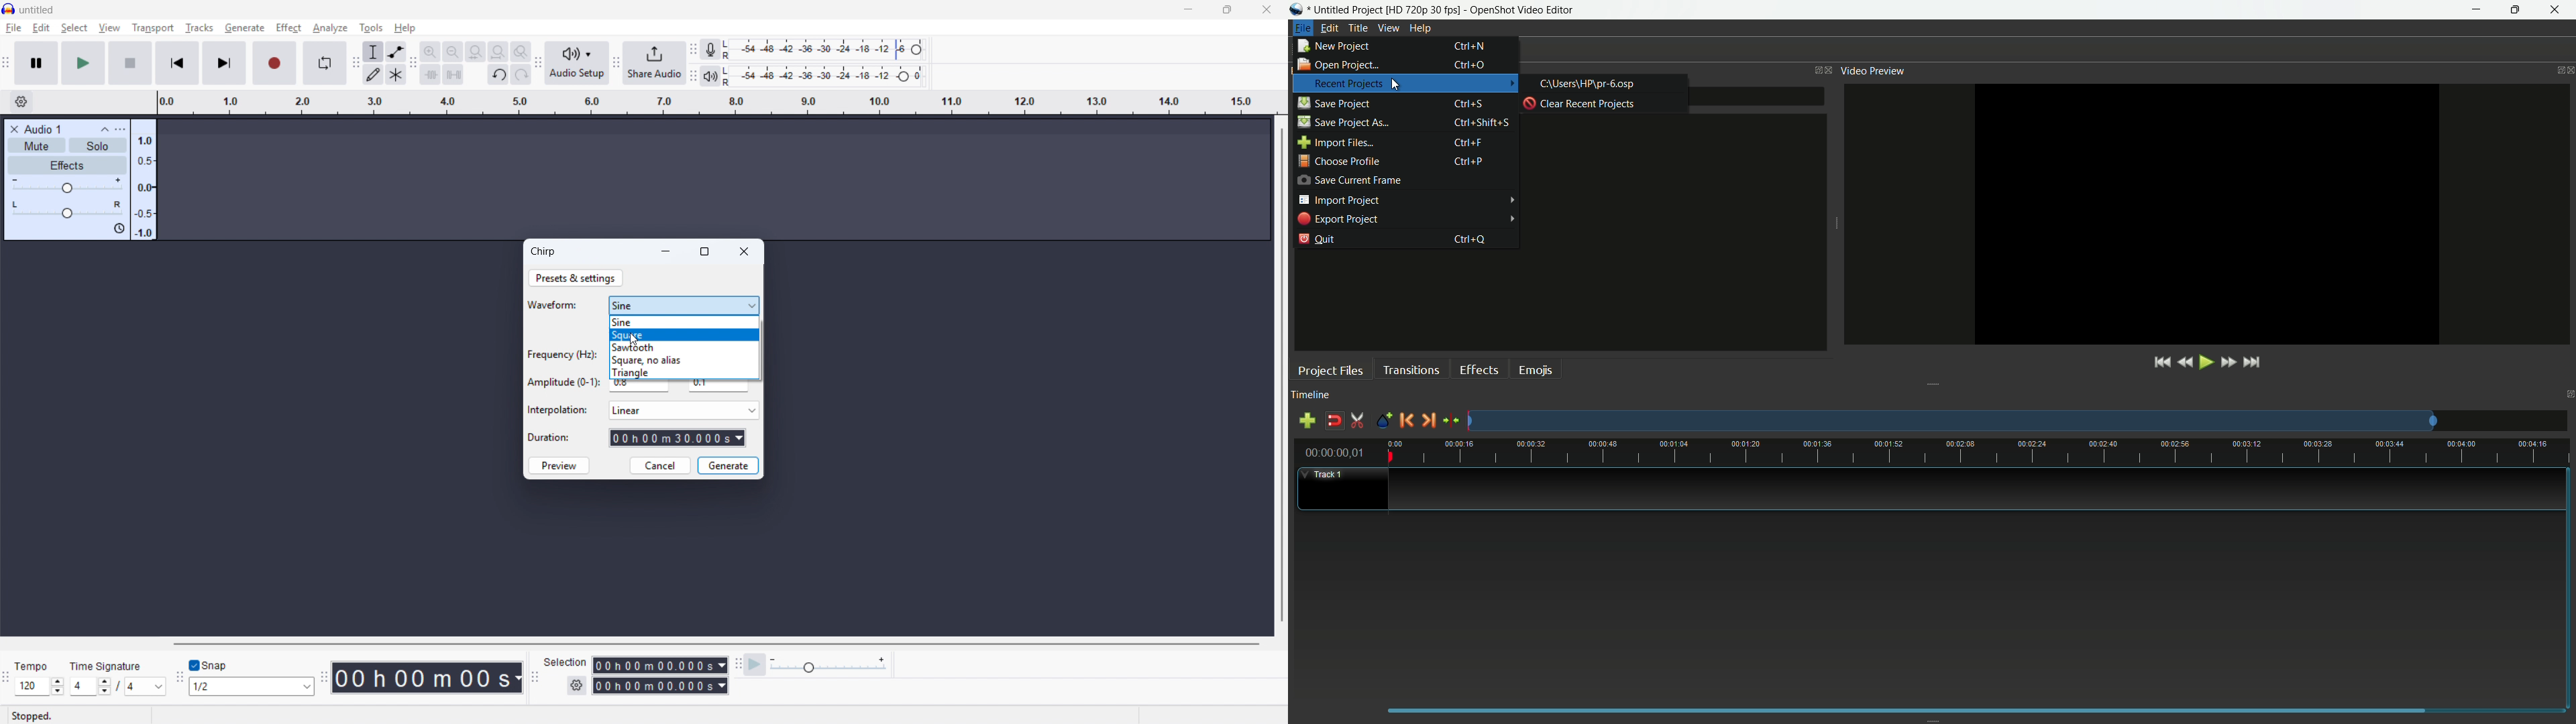  Describe the element at coordinates (616, 62) in the screenshot. I see `Share audio toolbar ` at that location.